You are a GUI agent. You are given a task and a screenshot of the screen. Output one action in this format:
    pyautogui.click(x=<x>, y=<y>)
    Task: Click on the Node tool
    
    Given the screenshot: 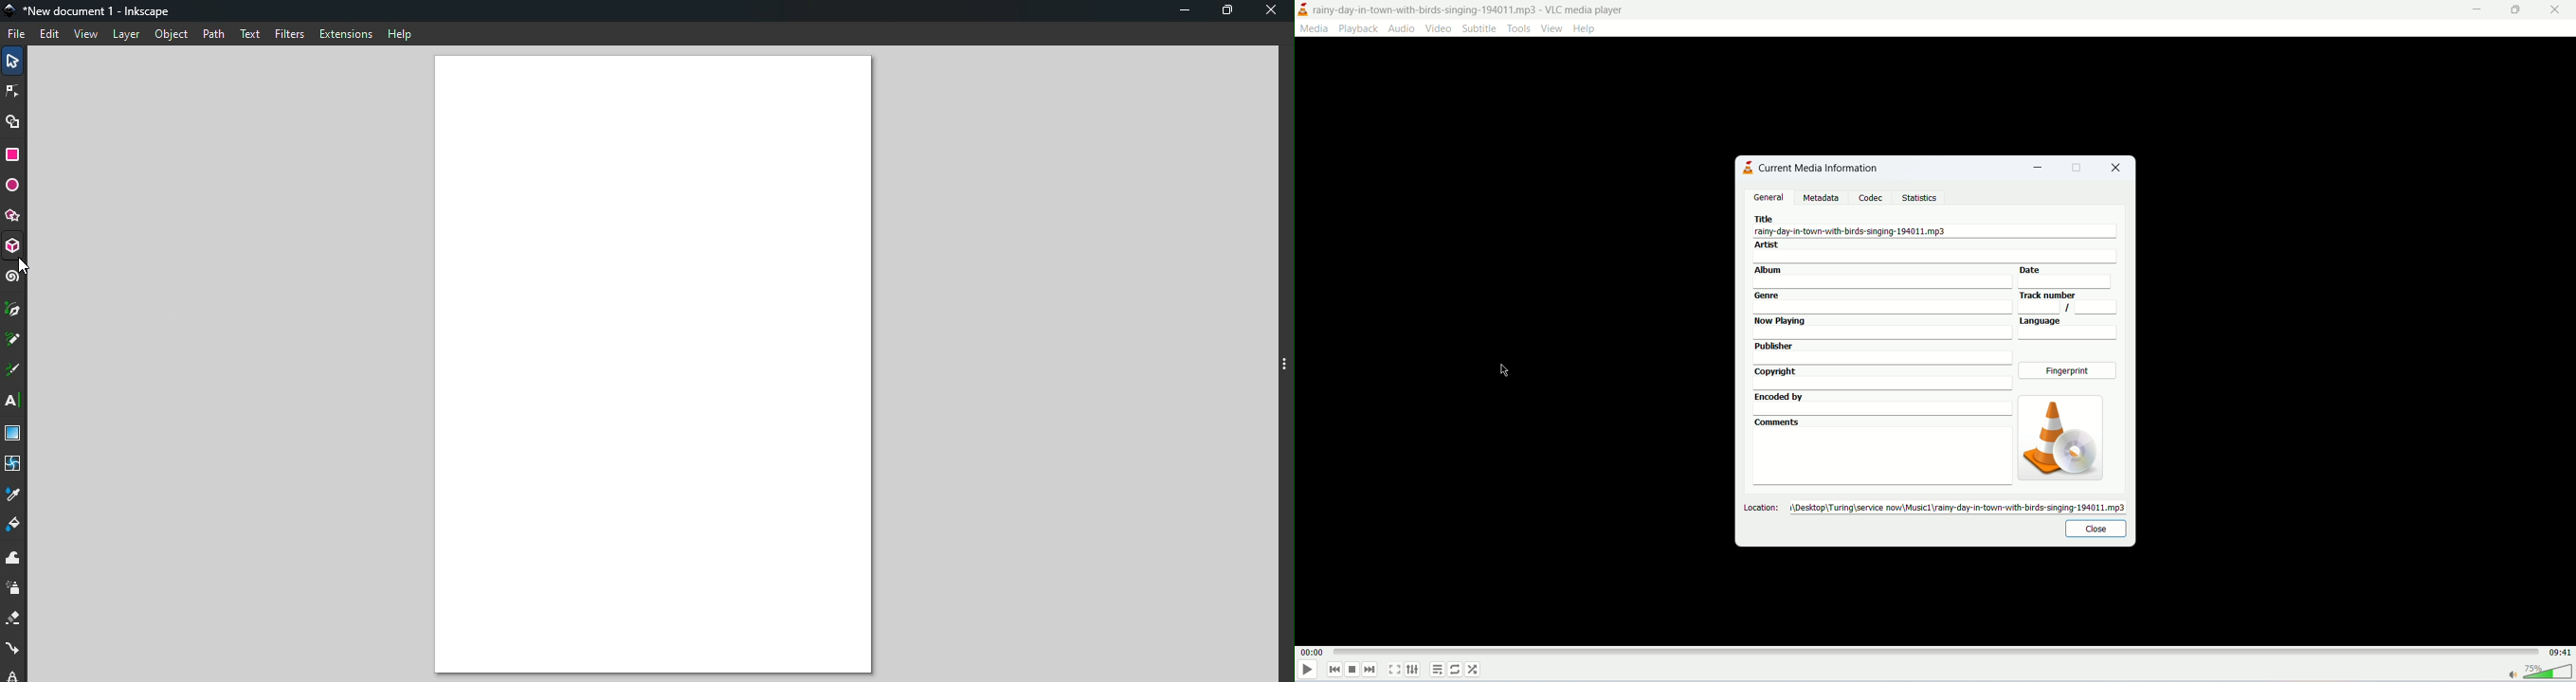 What is the action you would take?
    pyautogui.click(x=13, y=93)
    